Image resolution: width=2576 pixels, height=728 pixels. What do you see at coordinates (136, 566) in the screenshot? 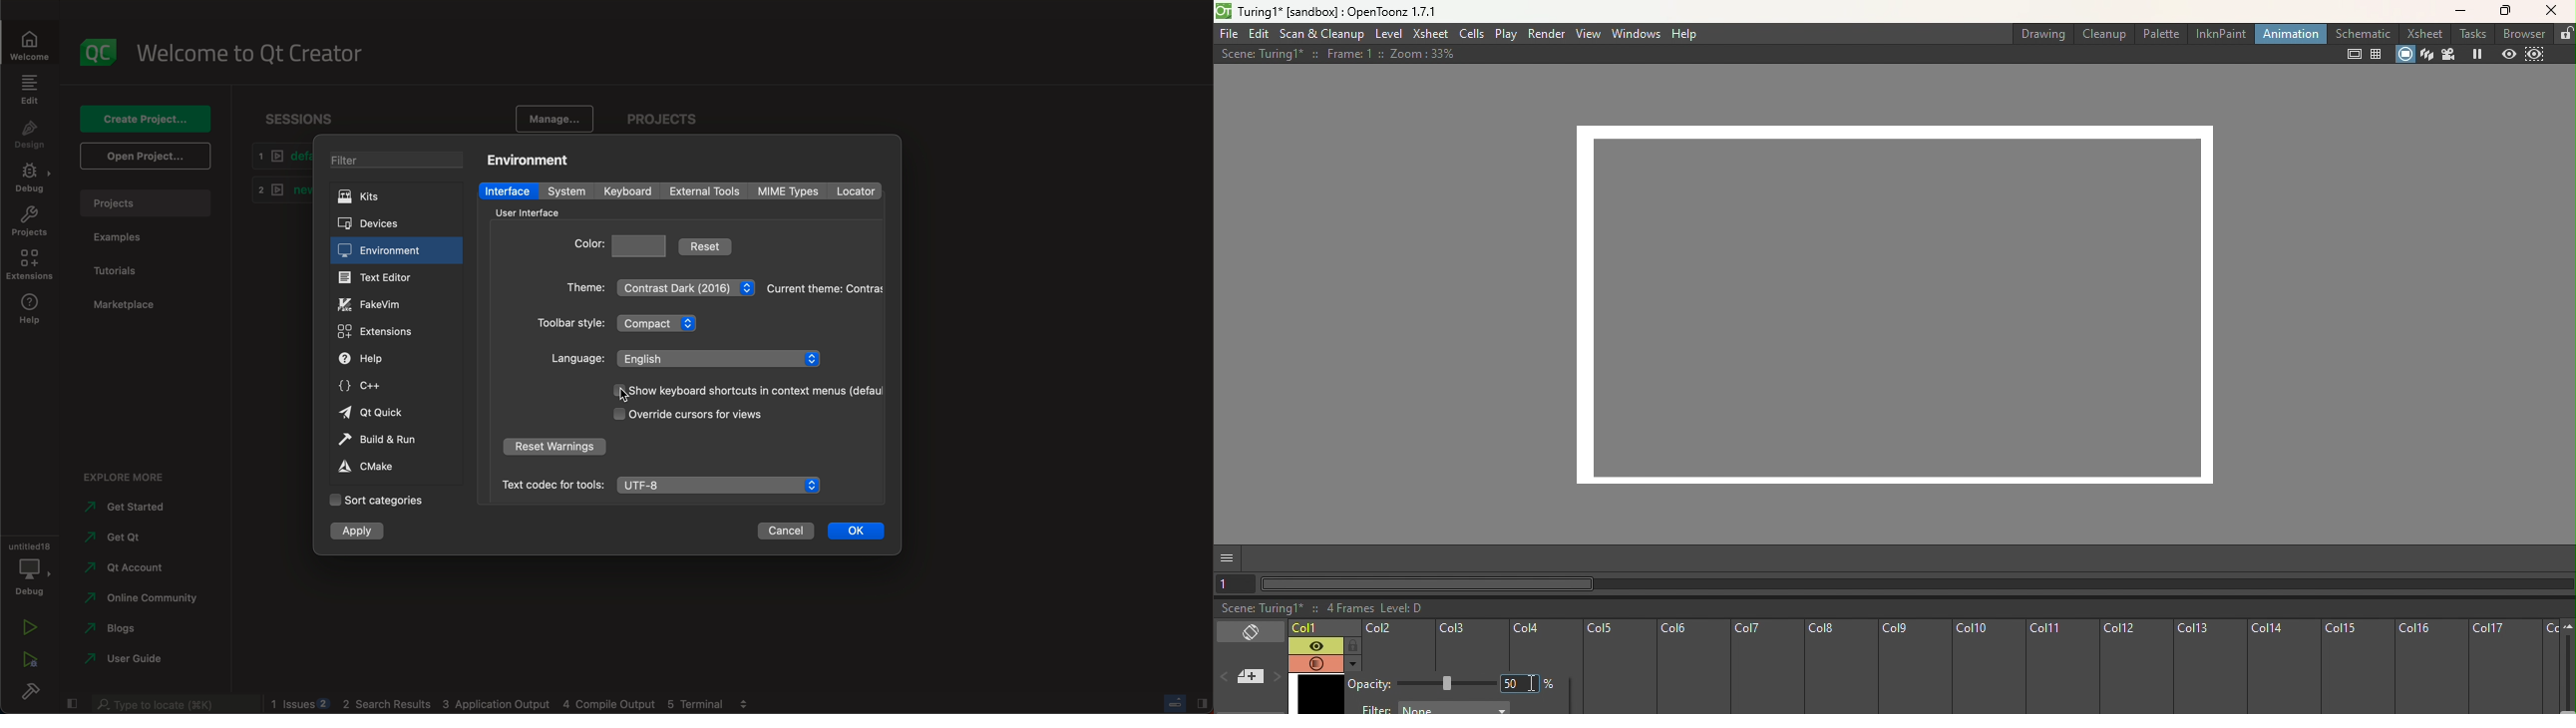
I see `account` at bounding box center [136, 566].